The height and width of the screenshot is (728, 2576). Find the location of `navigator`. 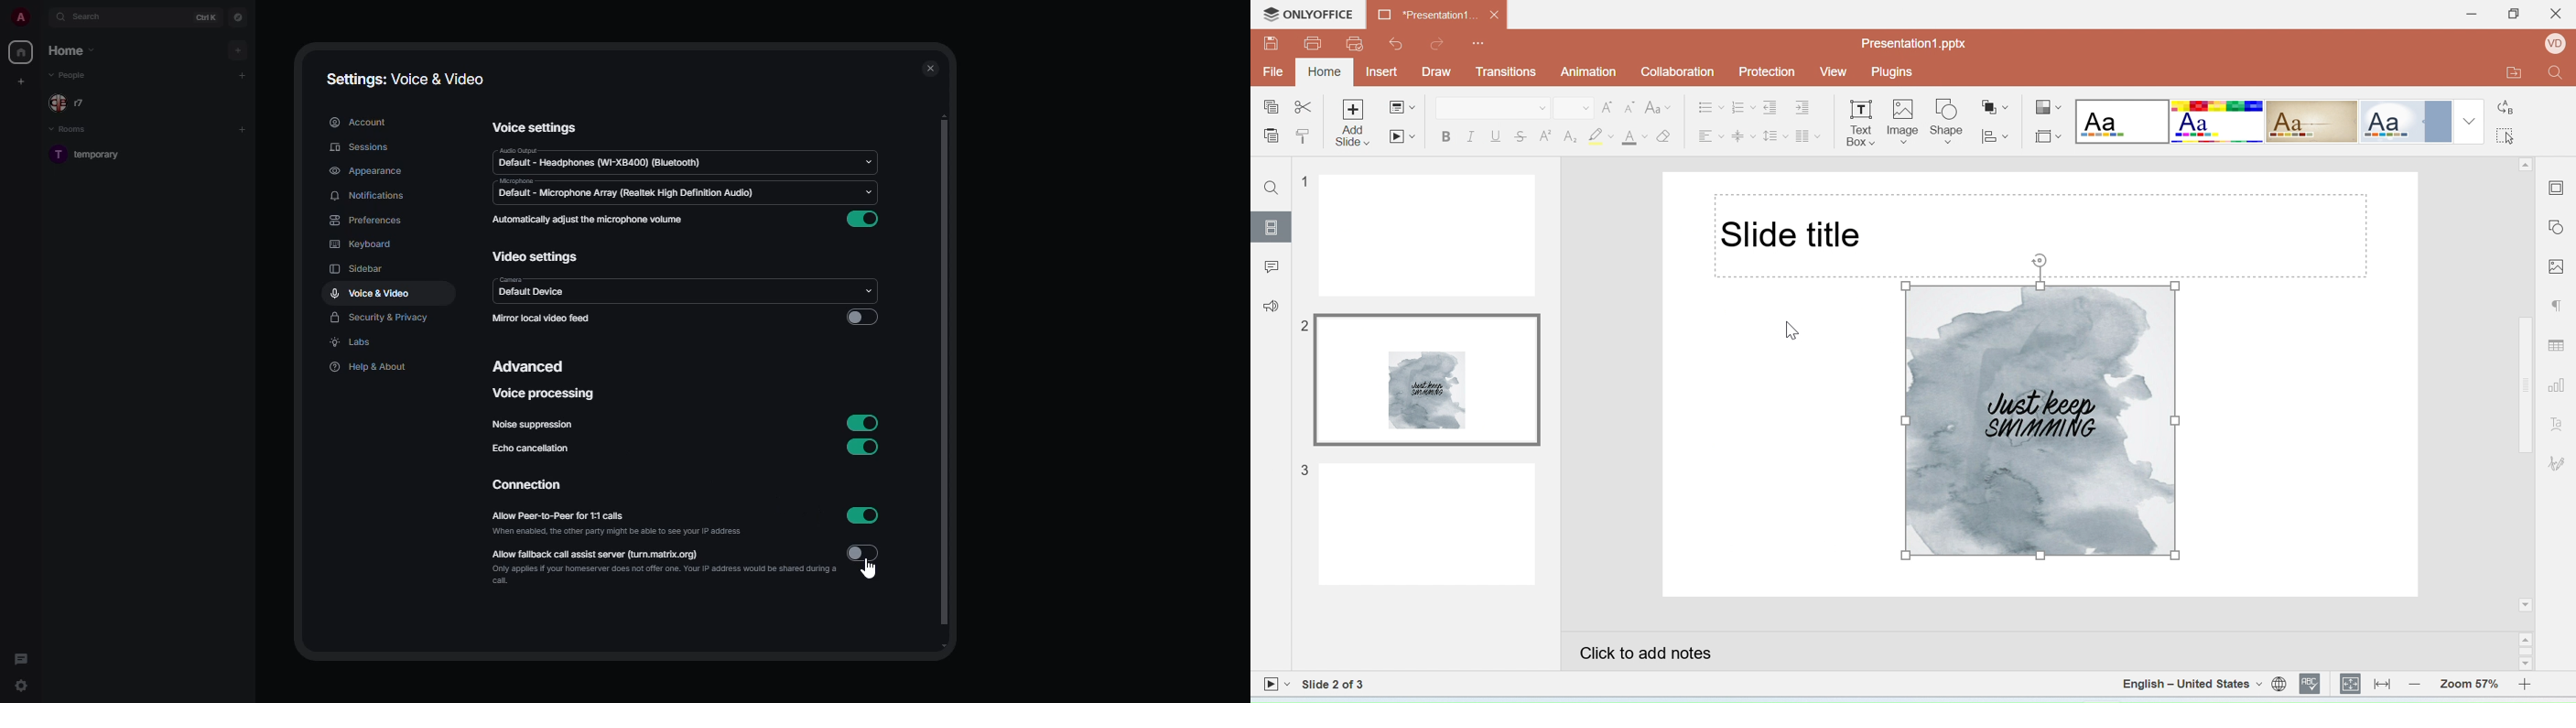

navigator is located at coordinates (237, 16).